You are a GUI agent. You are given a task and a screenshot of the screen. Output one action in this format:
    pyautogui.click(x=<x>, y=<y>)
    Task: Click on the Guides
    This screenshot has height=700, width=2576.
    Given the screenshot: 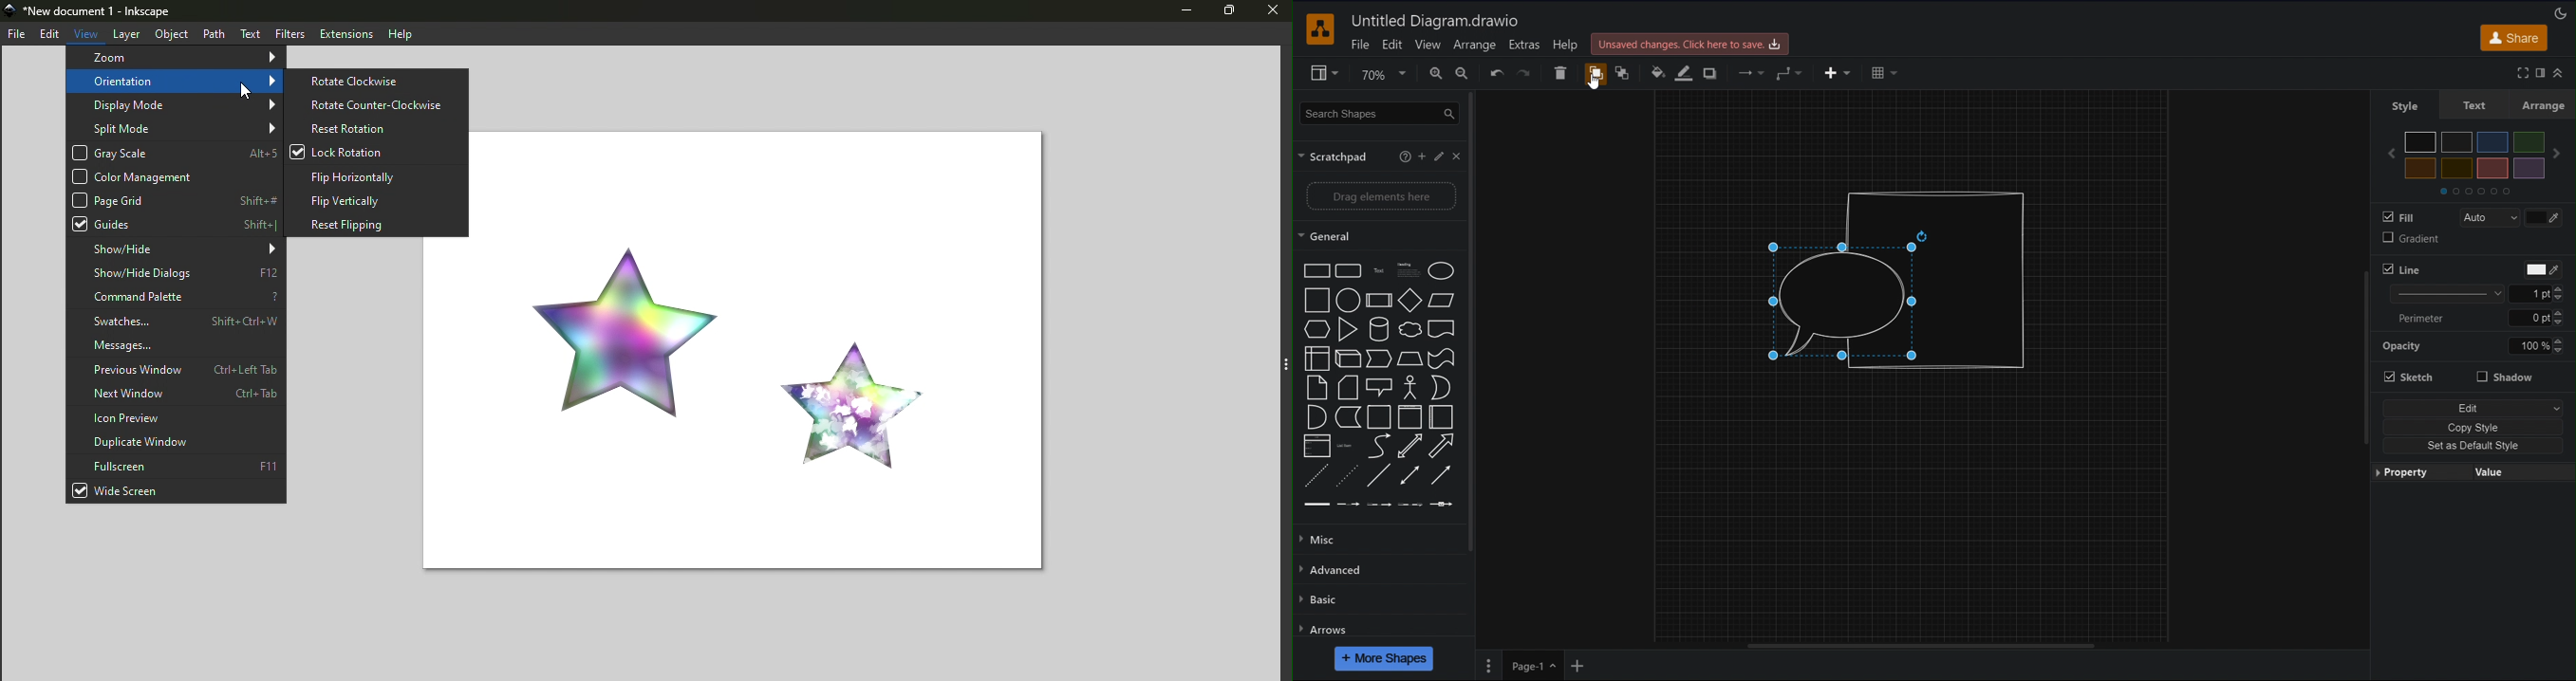 What is the action you would take?
    pyautogui.click(x=175, y=224)
    